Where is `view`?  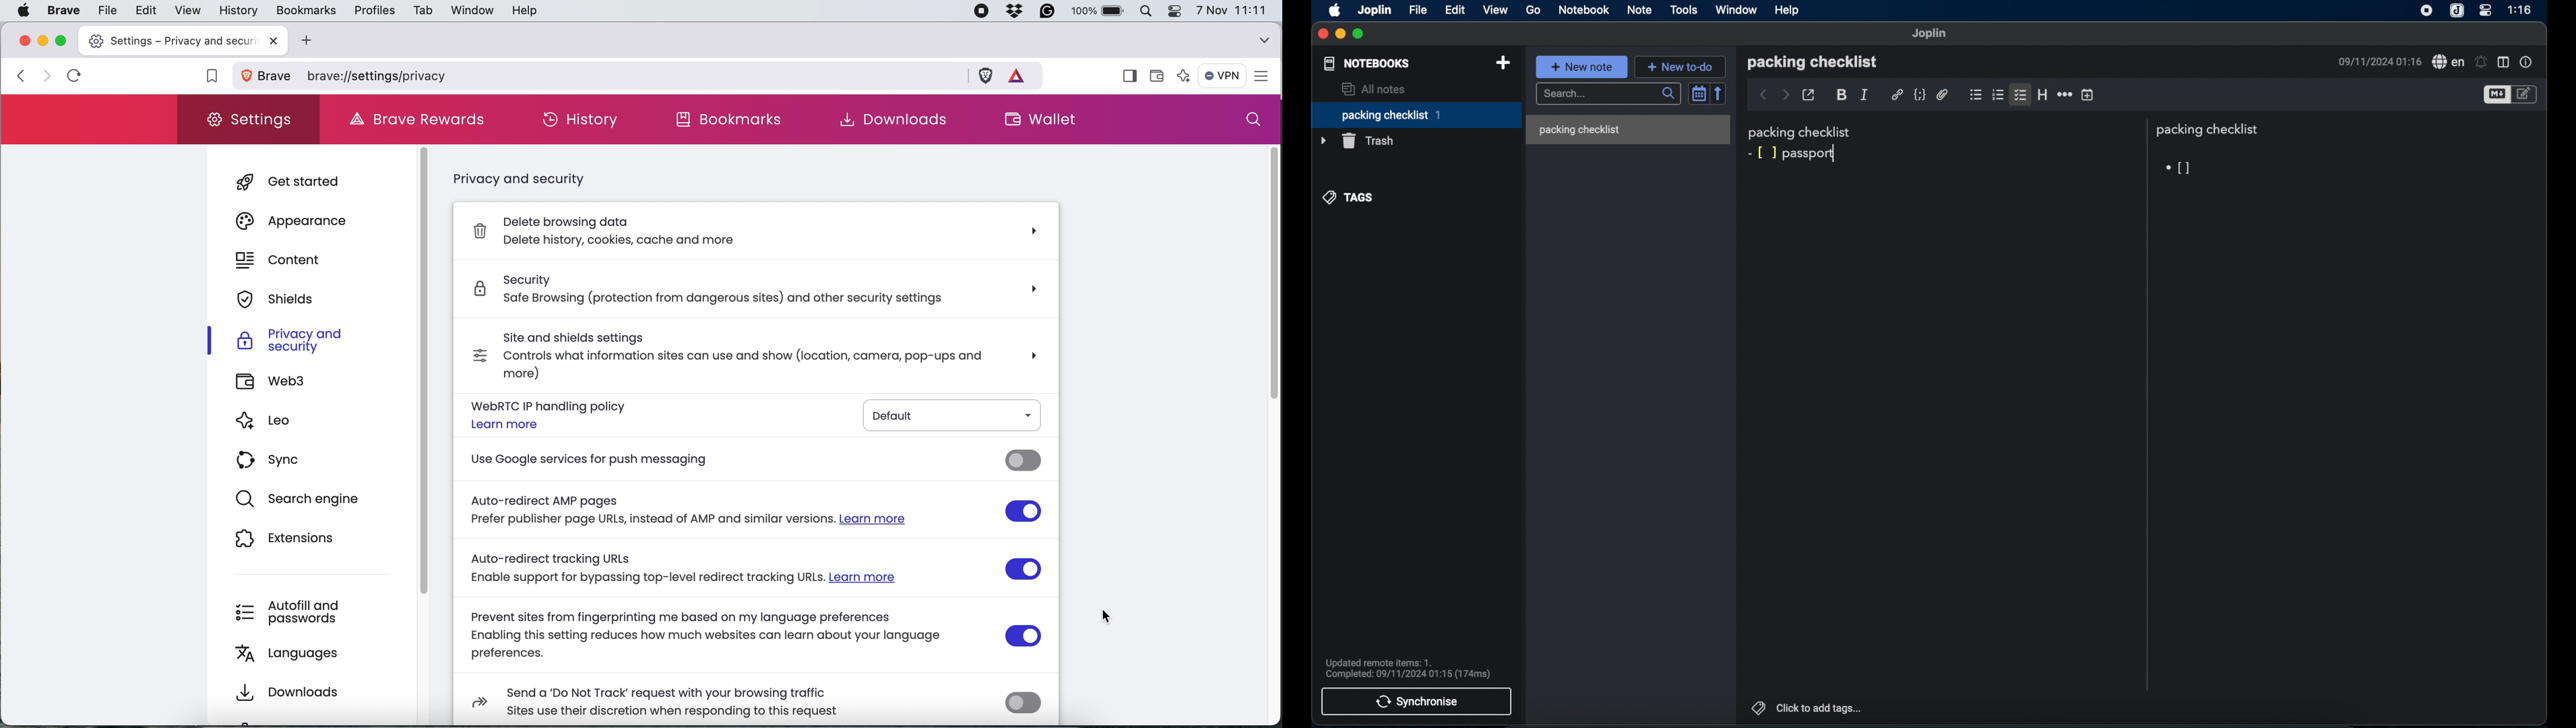 view is located at coordinates (185, 10).